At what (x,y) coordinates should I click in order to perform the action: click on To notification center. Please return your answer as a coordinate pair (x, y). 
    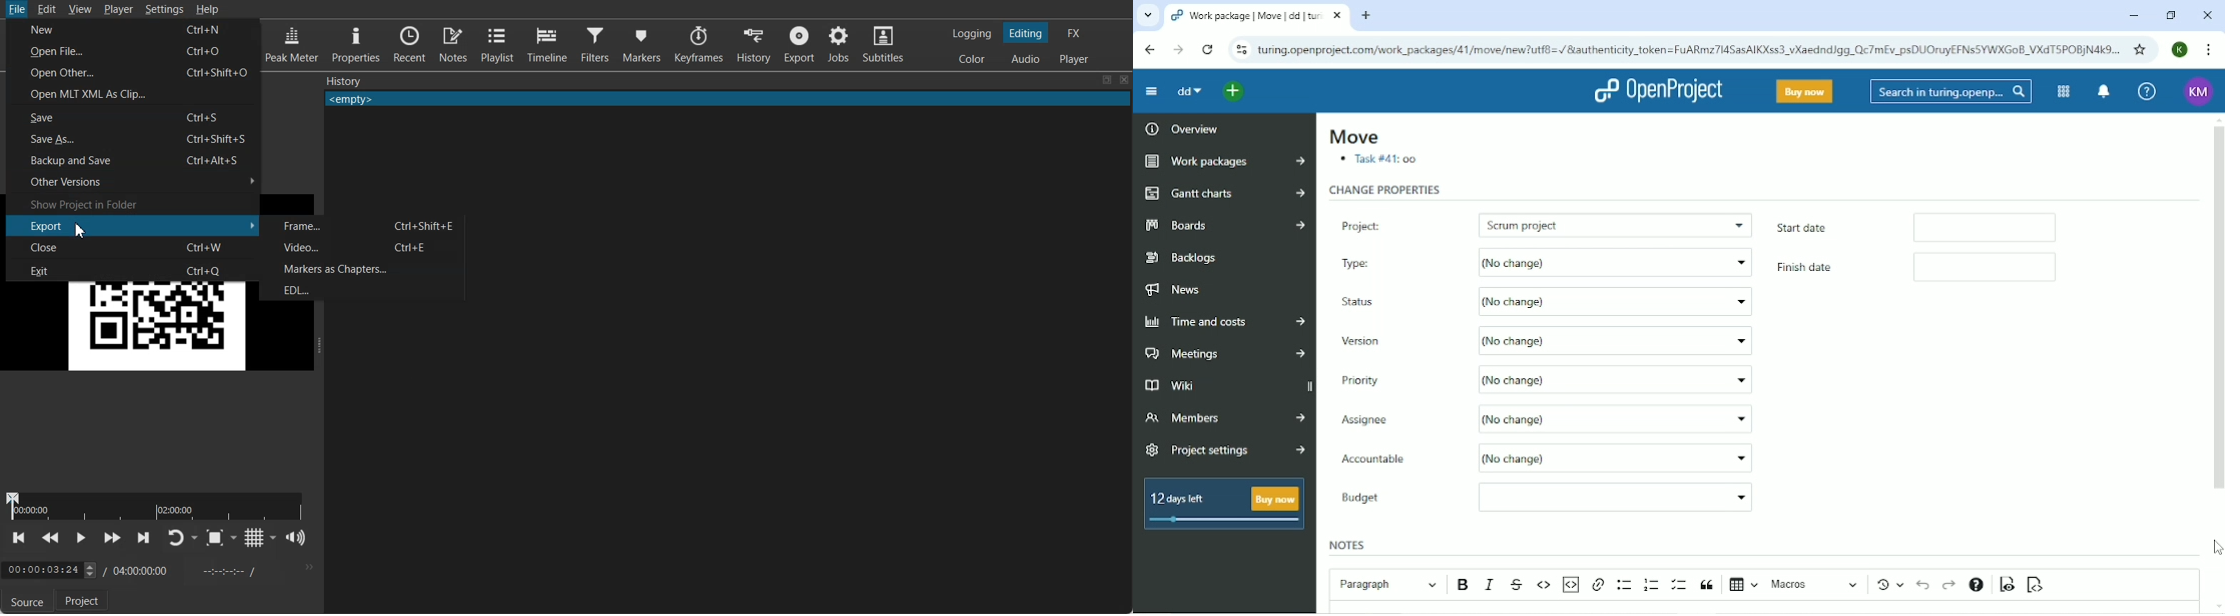
    Looking at the image, I should click on (2101, 91).